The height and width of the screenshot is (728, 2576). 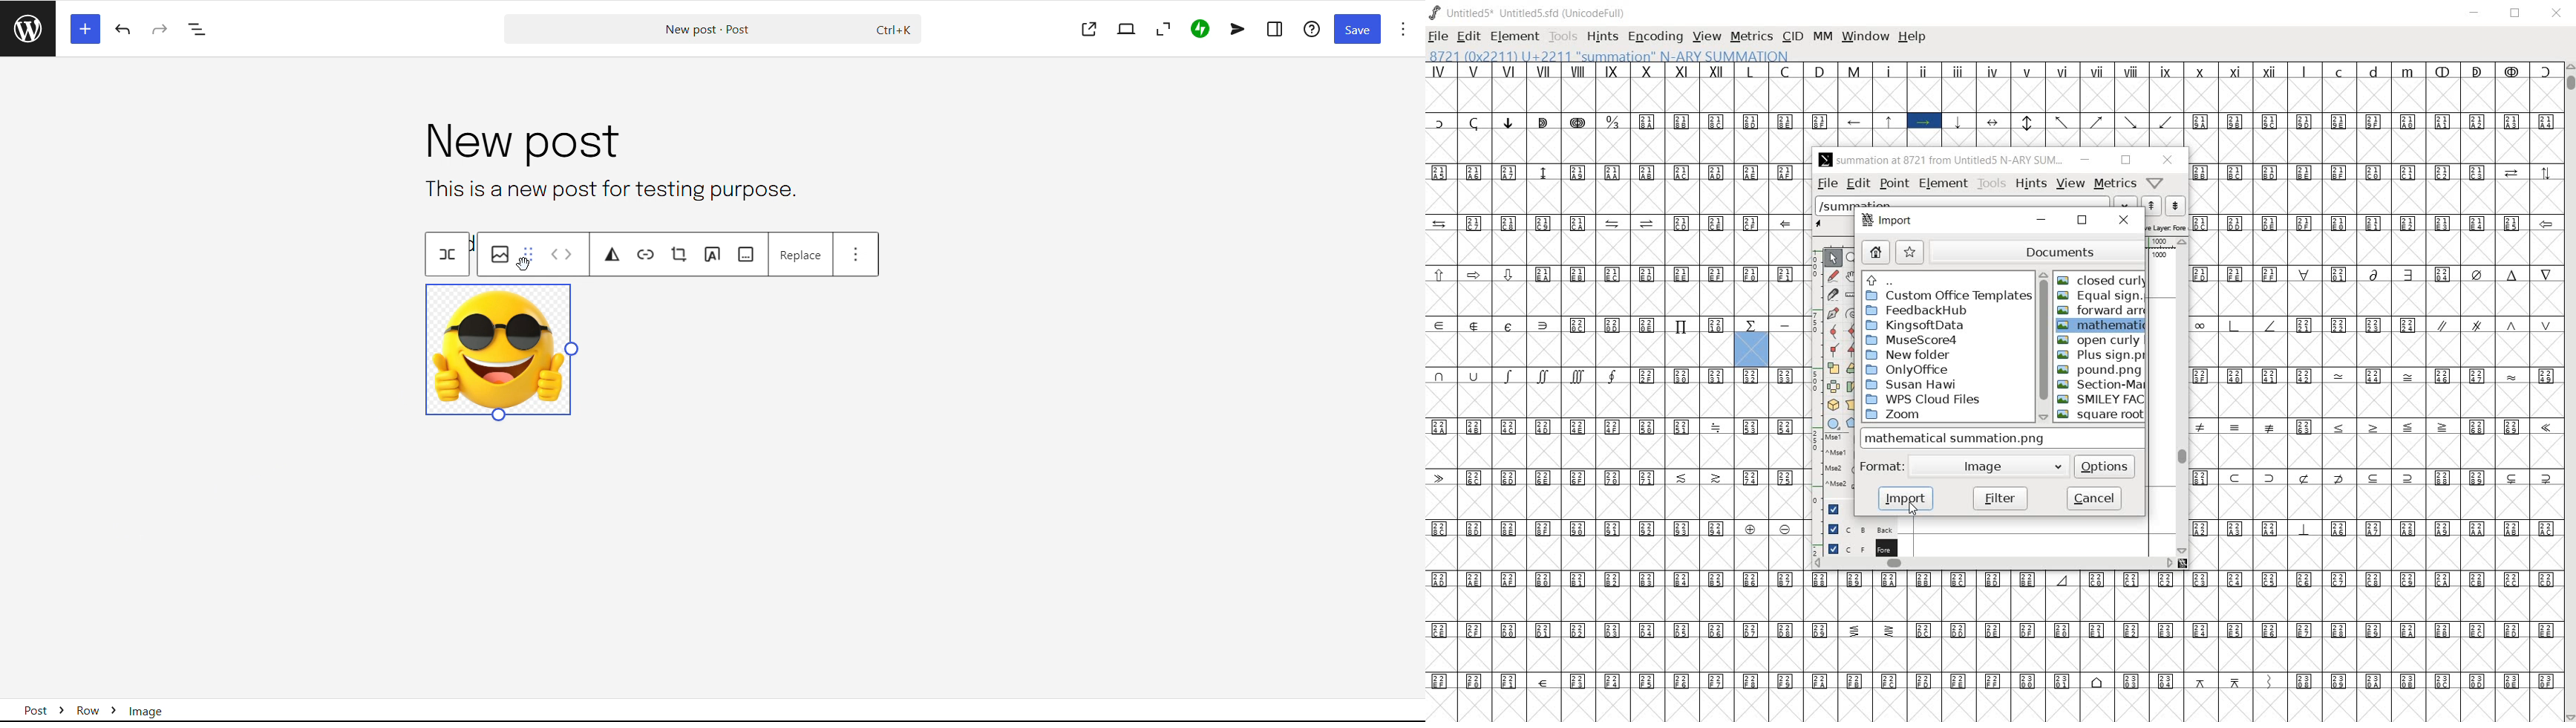 I want to click on VIEW, so click(x=1707, y=36).